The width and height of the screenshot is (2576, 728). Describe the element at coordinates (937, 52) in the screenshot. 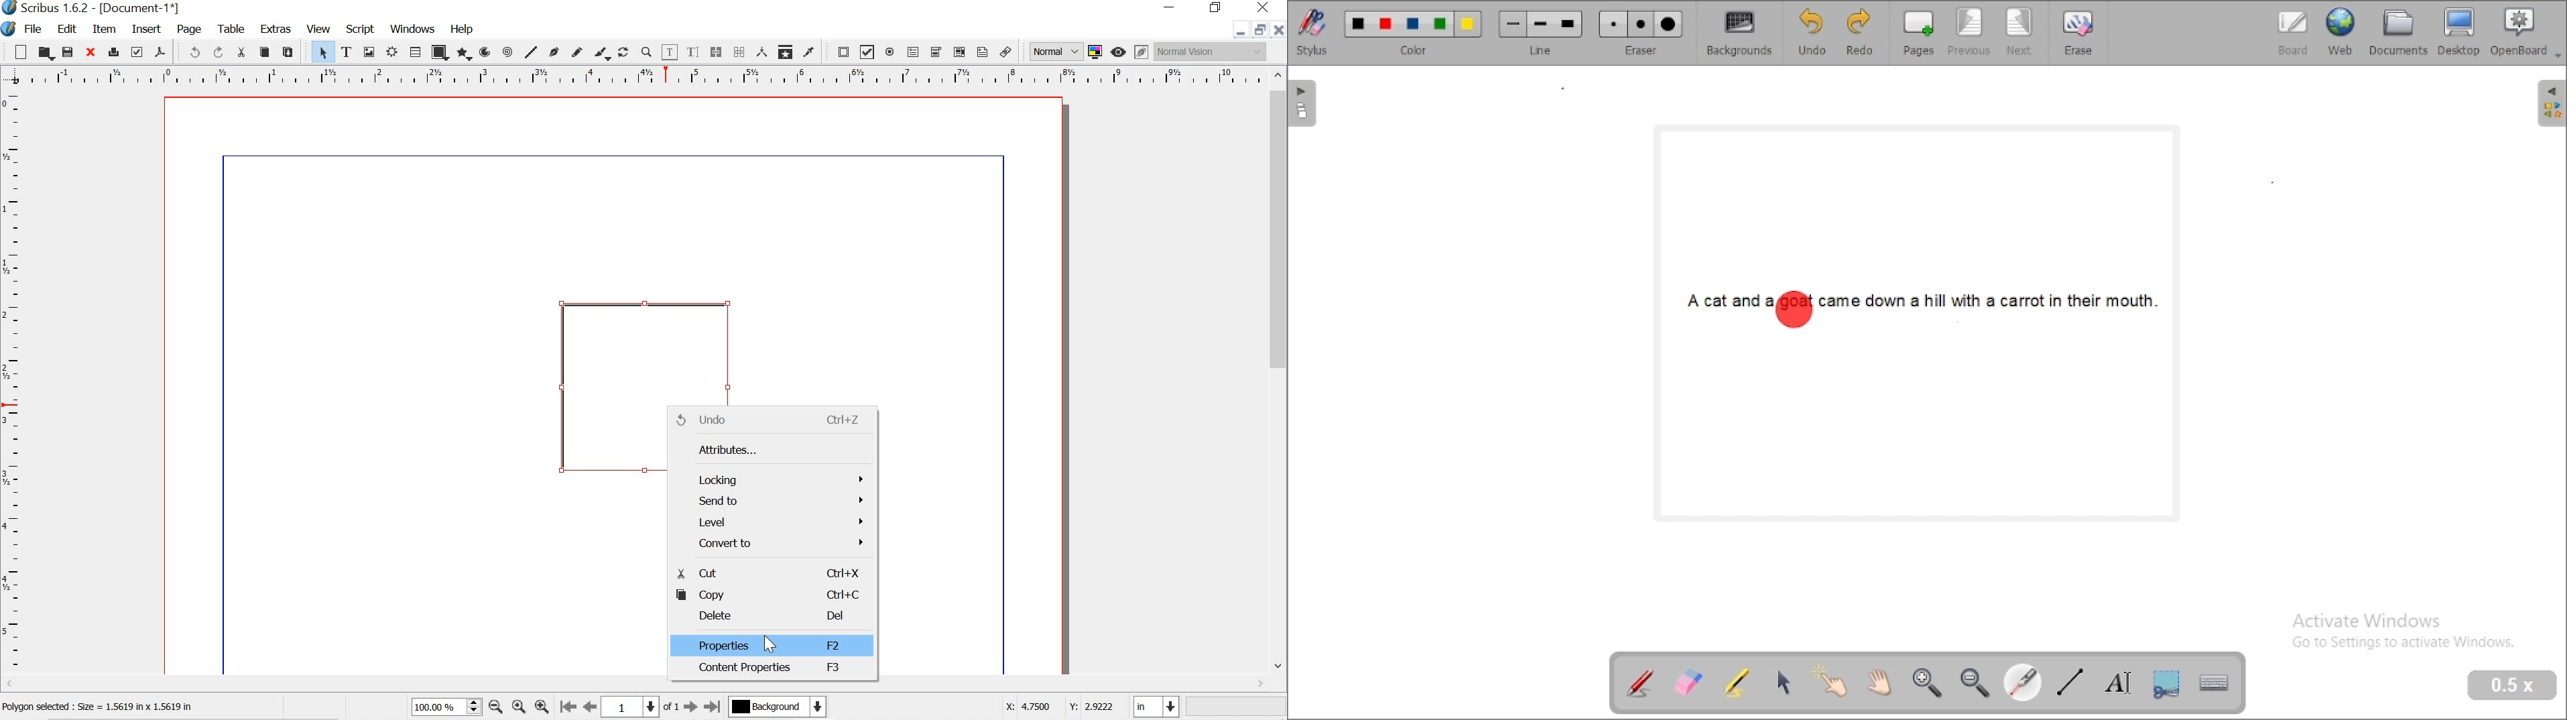

I see `pdf combo box` at that location.